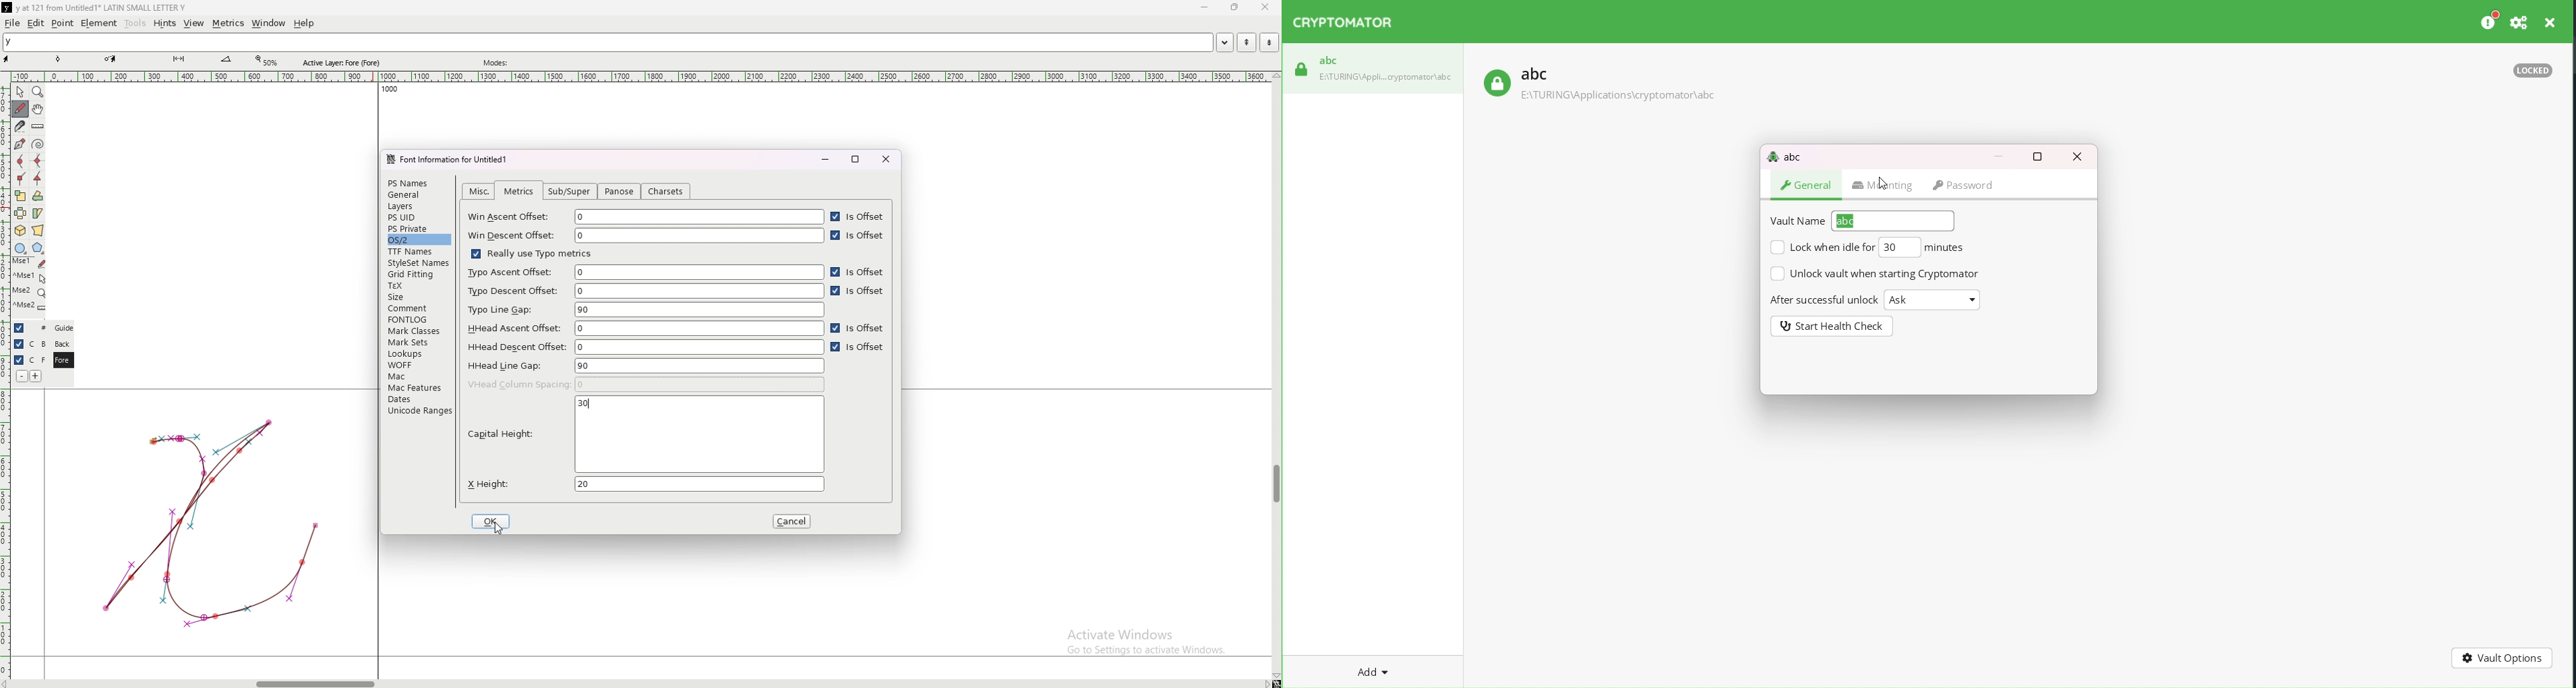 The width and height of the screenshot is (2576, 700). I want to click on point tool, so click(59, 59).